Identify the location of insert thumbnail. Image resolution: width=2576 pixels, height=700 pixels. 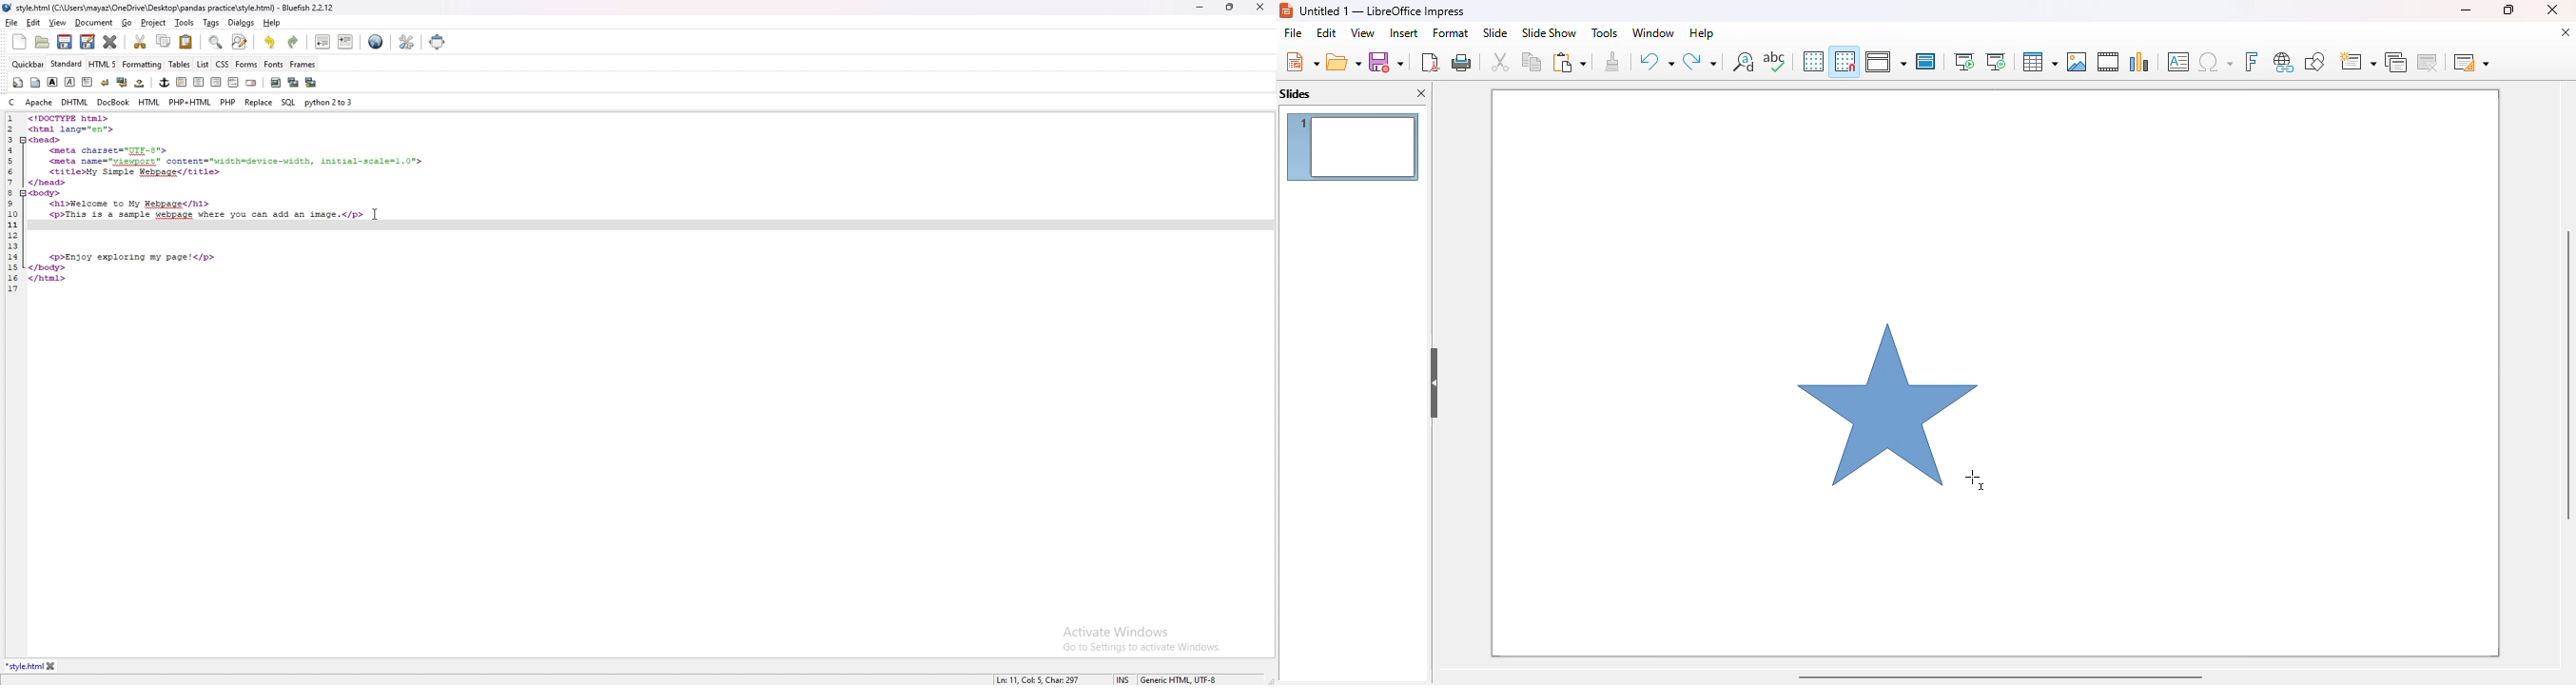
(293, 82).